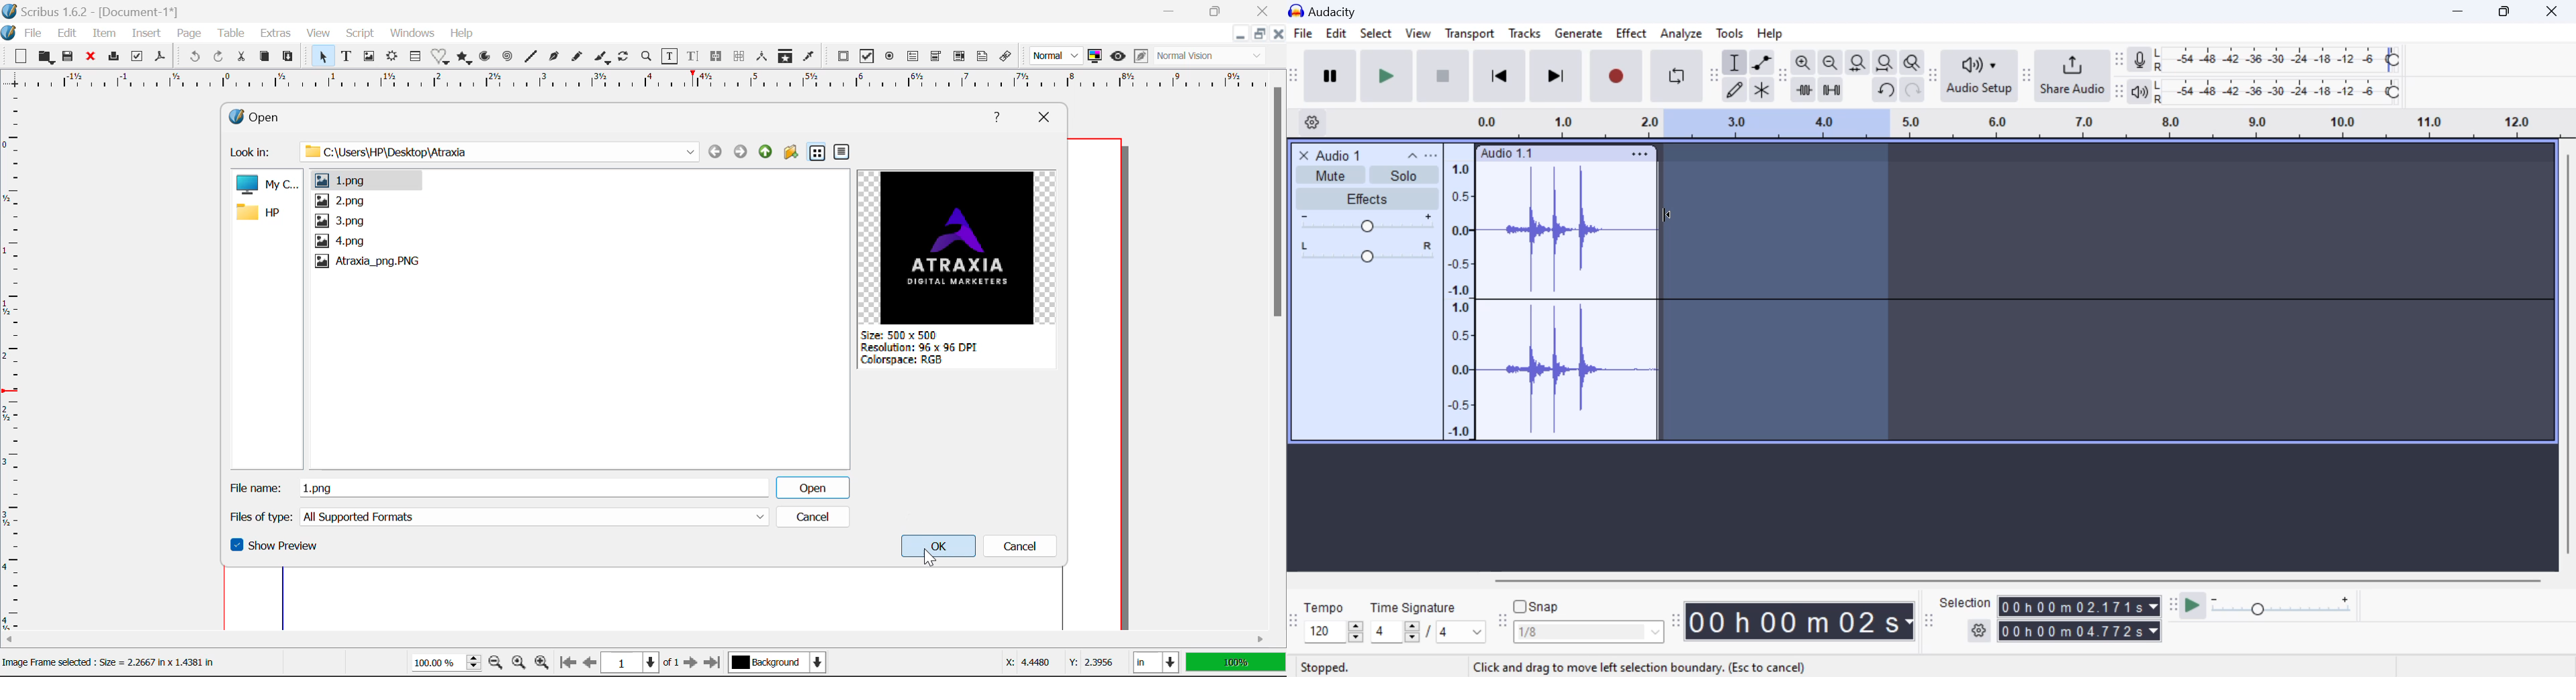  I want to click on Scale to measure intensity of waves in track, so click(1458, 298).